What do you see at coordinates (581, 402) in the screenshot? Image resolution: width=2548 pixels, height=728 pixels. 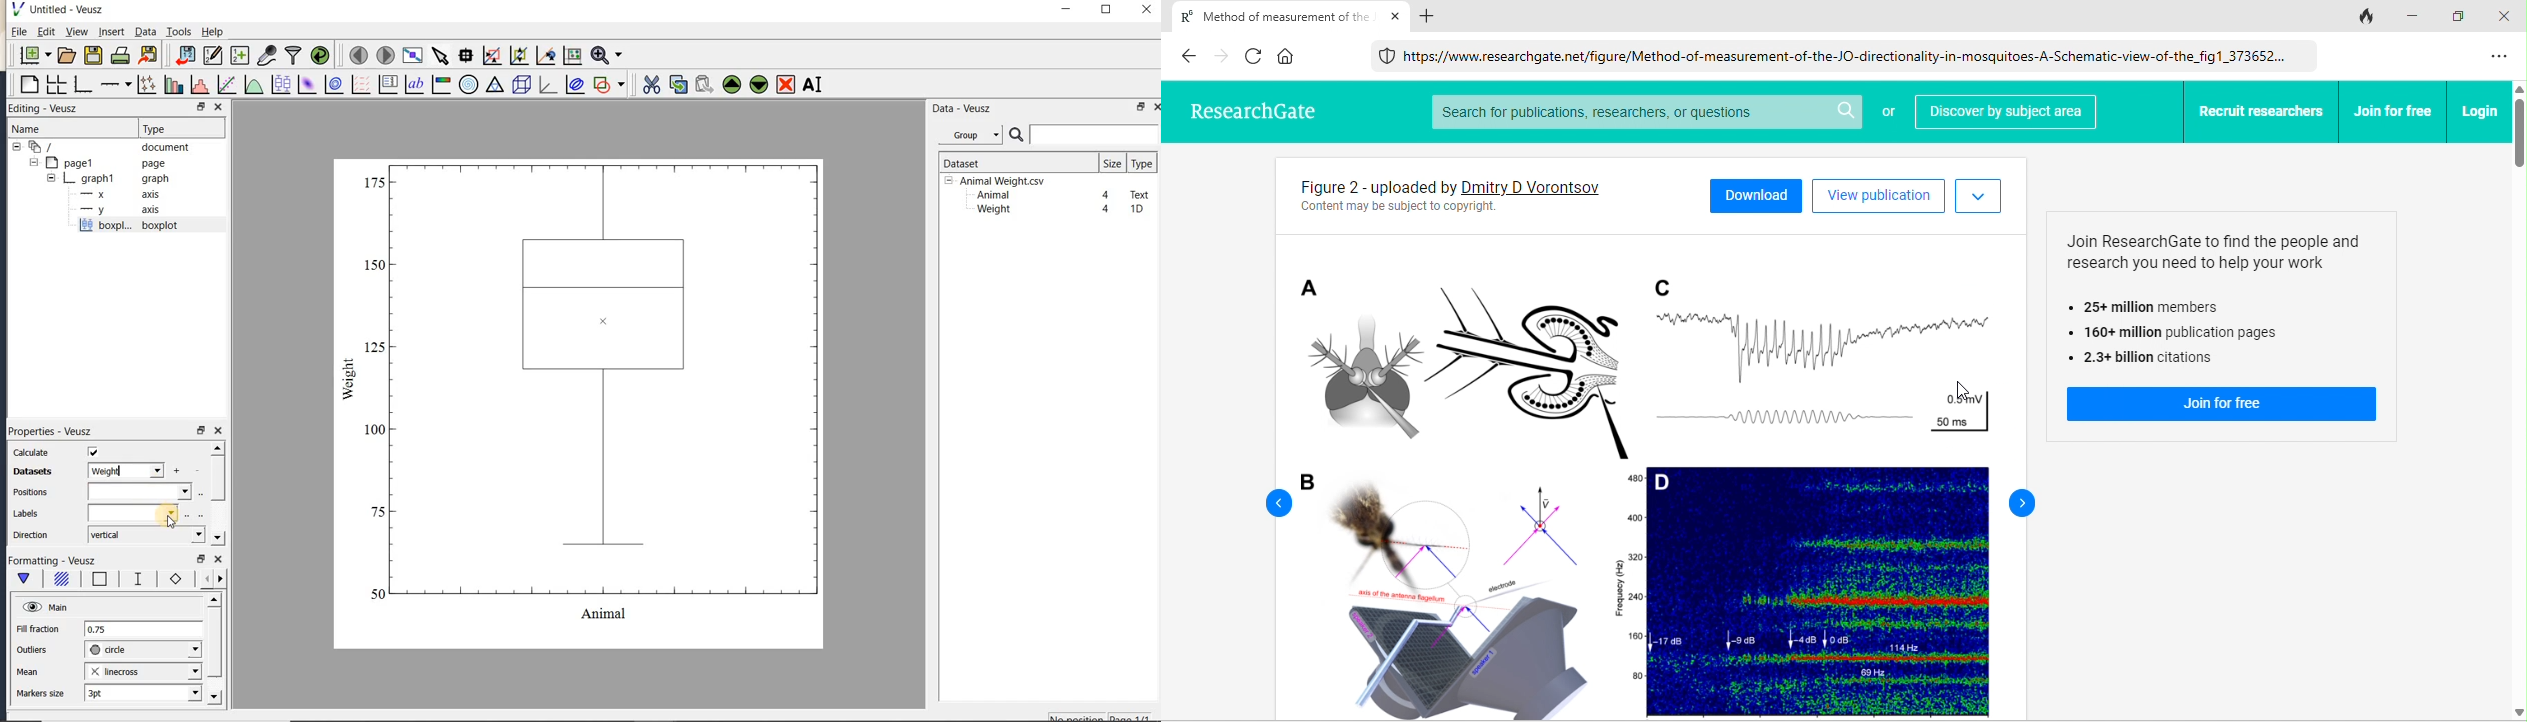 I see `box plot` at bounding box center [581, 402].